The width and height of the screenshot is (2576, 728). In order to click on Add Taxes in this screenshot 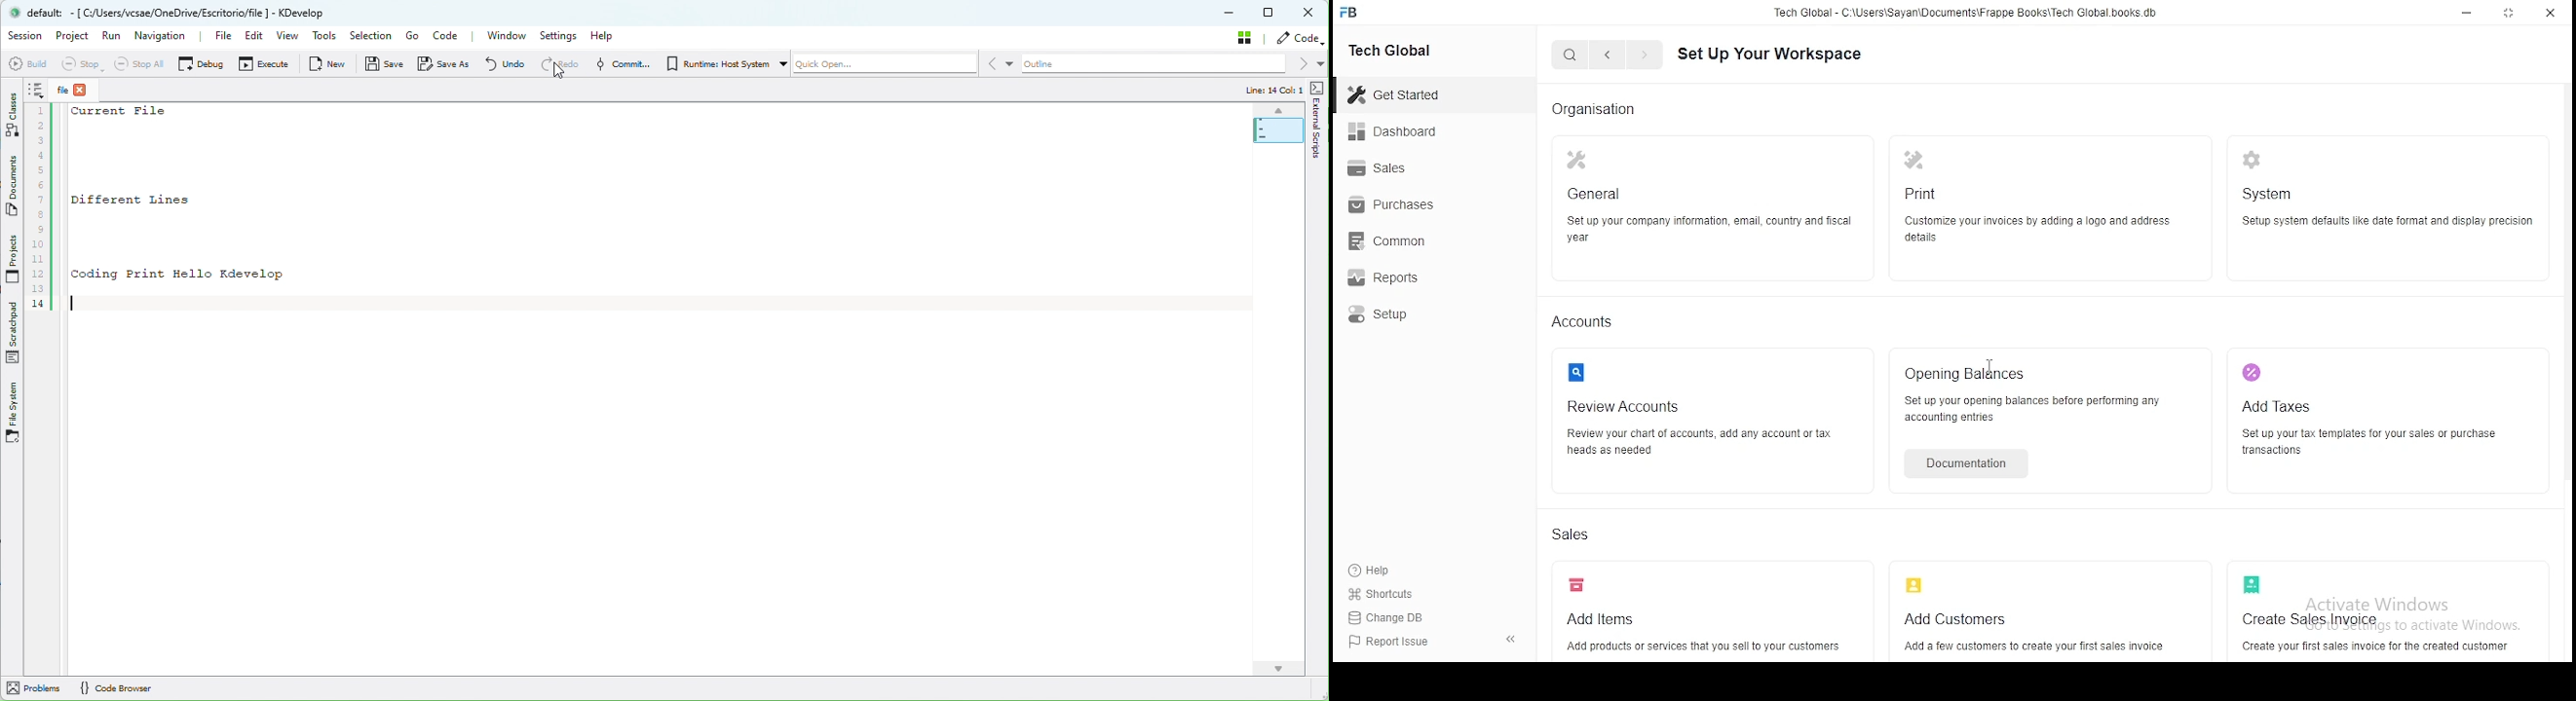, I will do `click(2381, 411)`.